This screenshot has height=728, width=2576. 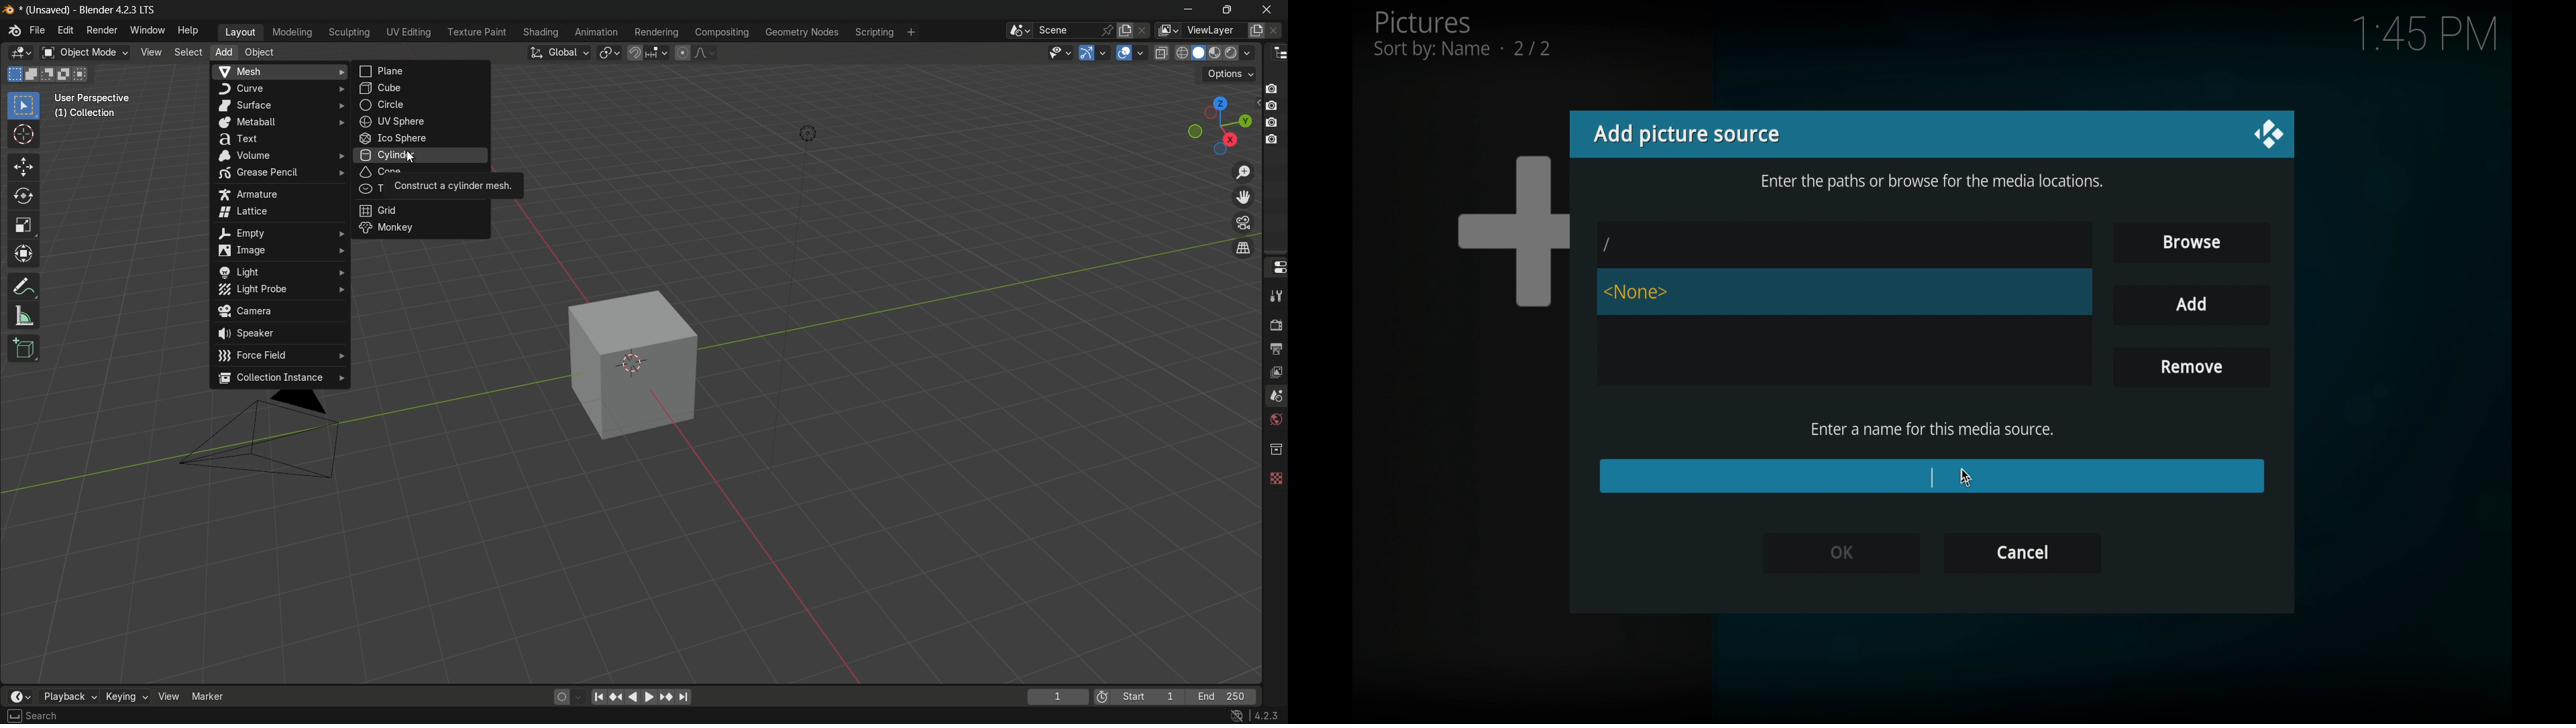 What do you see at coordinates (722, 32) in the screenshot?
I see `compositing menu` at bounding box center [722, 32].